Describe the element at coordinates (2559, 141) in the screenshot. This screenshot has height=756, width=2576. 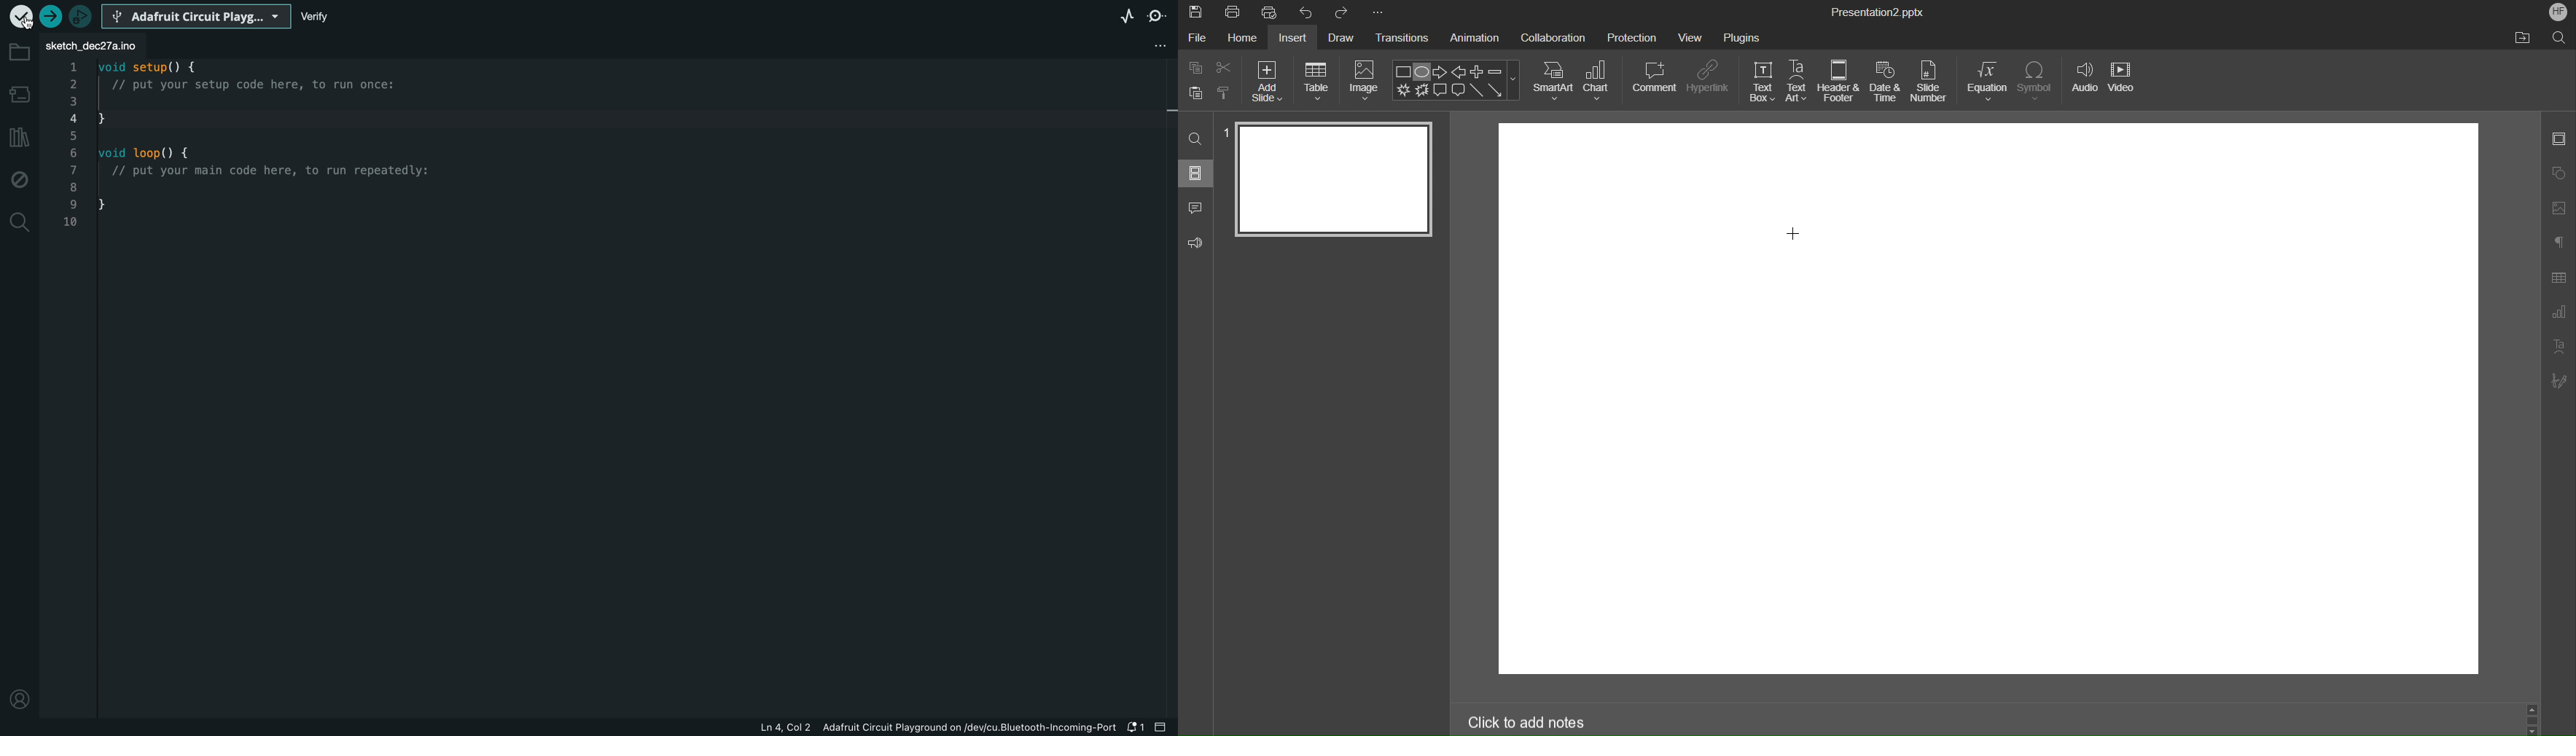
I see `Slide Settings` at that location.